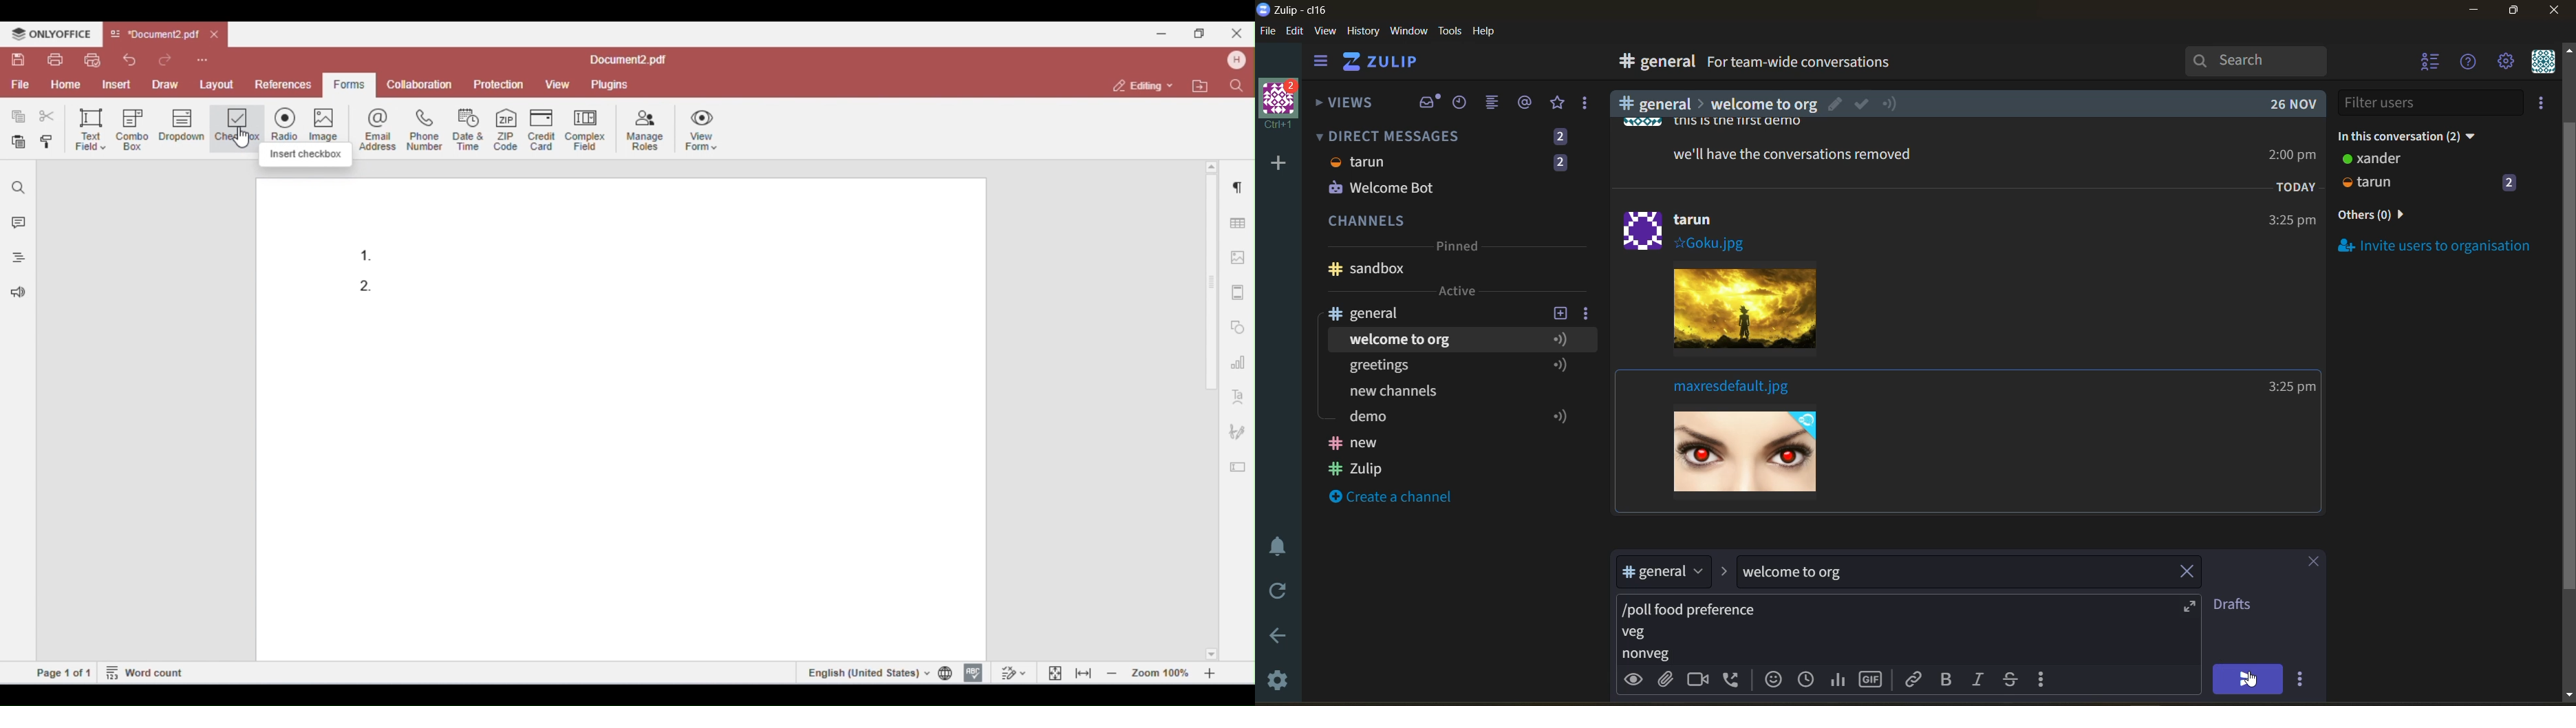 The width and height of the screenshot is (2576, 728). What do you see at coordinates (1454, 164) in the screenshot?
I see `direct messages` at bounding box center [1454, 164].